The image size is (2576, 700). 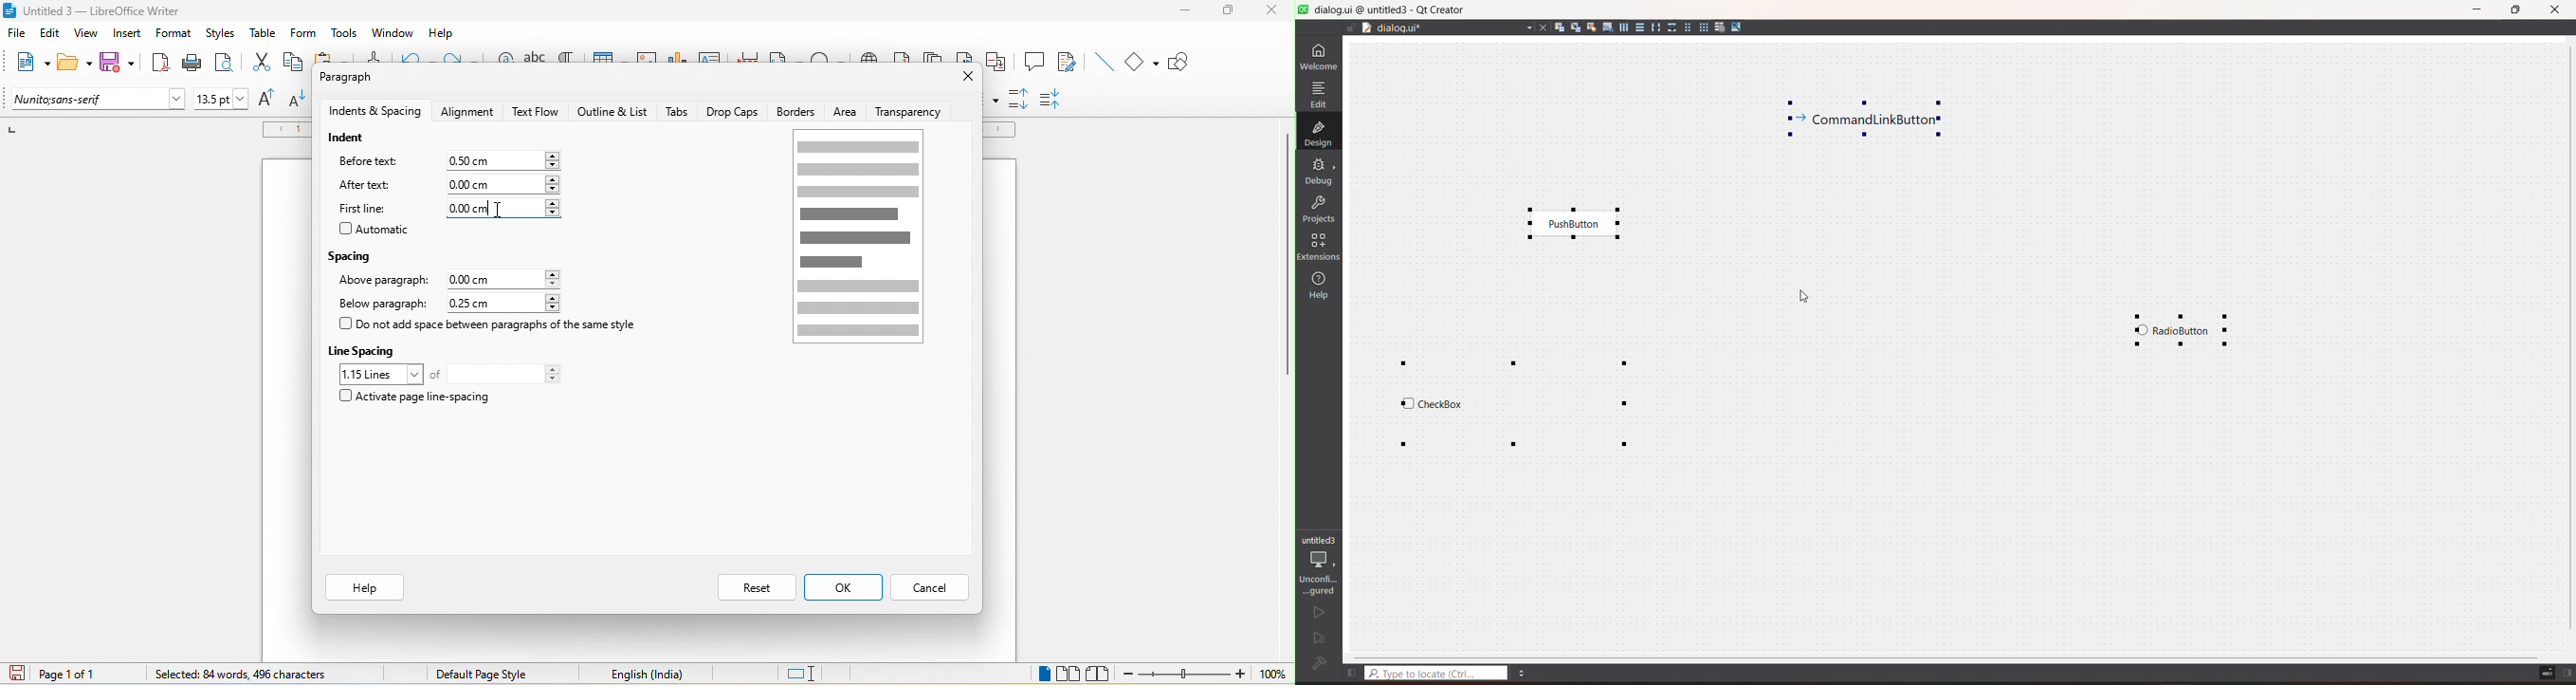 I want to click on indents and spacing, so click(x=373, y=112).